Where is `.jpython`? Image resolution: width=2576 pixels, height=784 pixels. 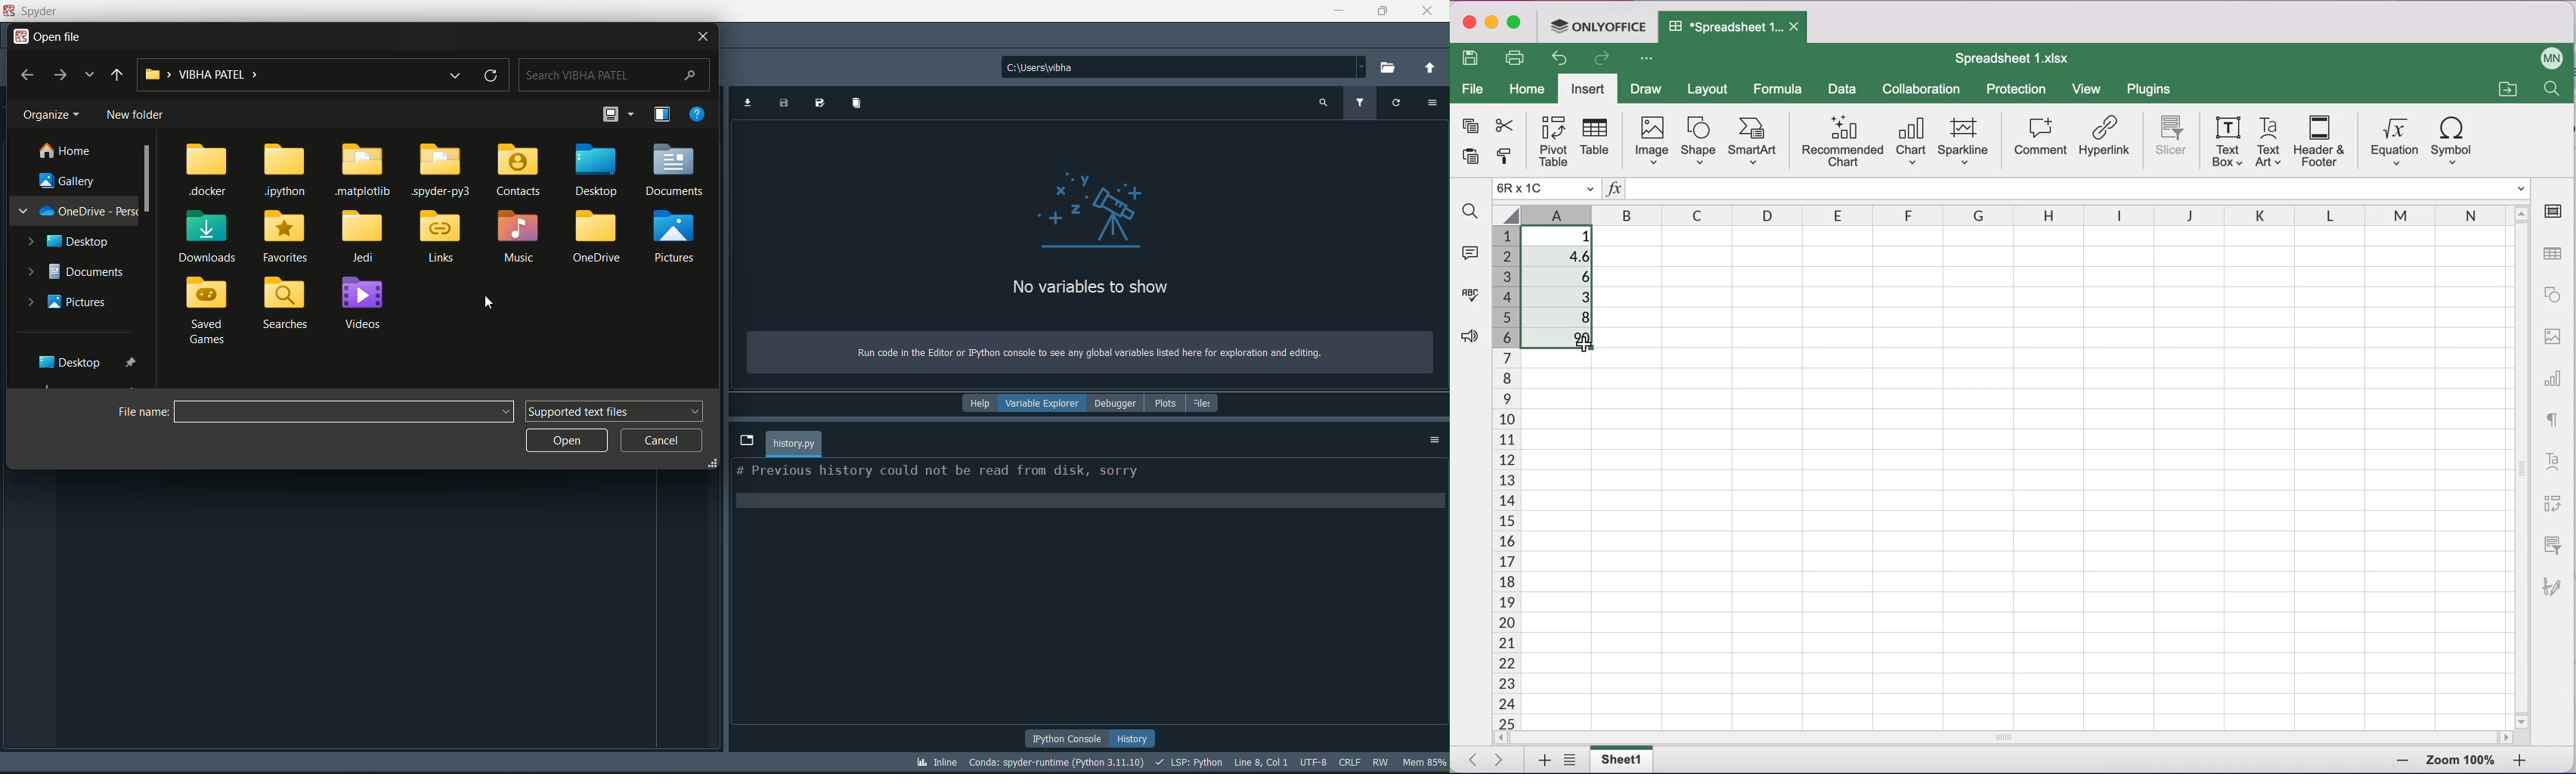 .jpython is located at coordinates (286, 170).